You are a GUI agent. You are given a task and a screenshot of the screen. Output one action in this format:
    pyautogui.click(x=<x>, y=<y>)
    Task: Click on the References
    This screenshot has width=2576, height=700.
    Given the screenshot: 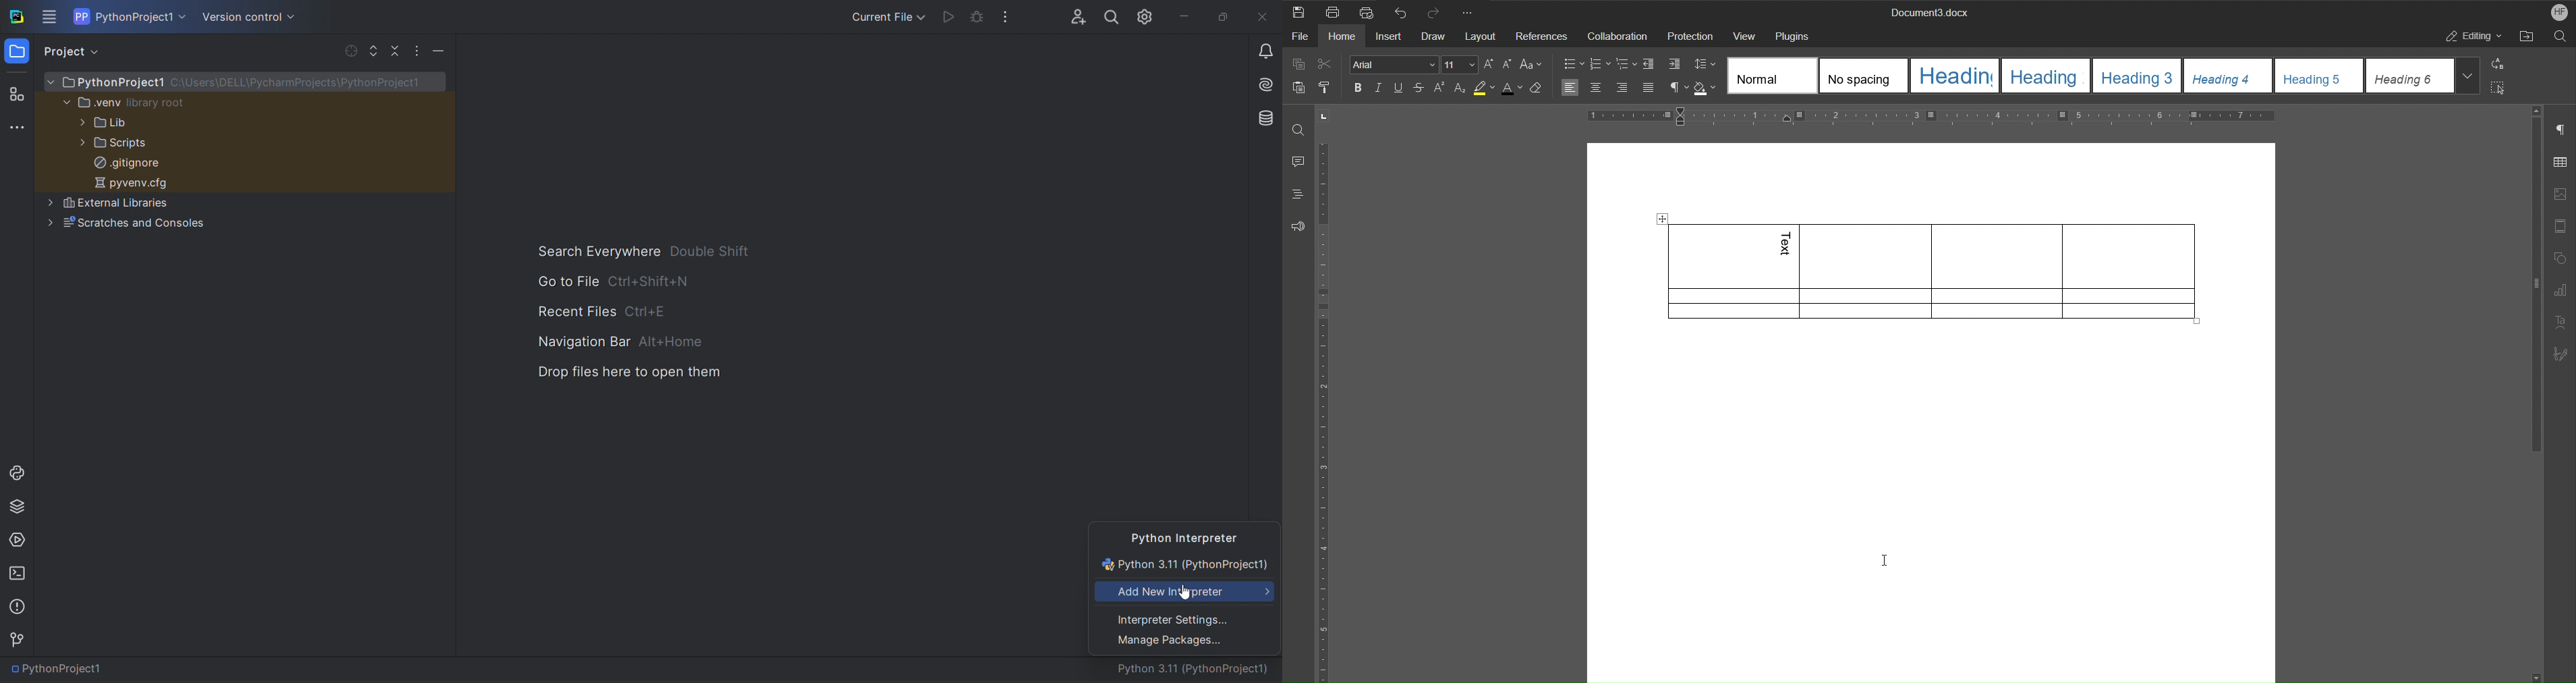 What is the action you would take?
    pyautogui.click(x=1541, y=36)
    